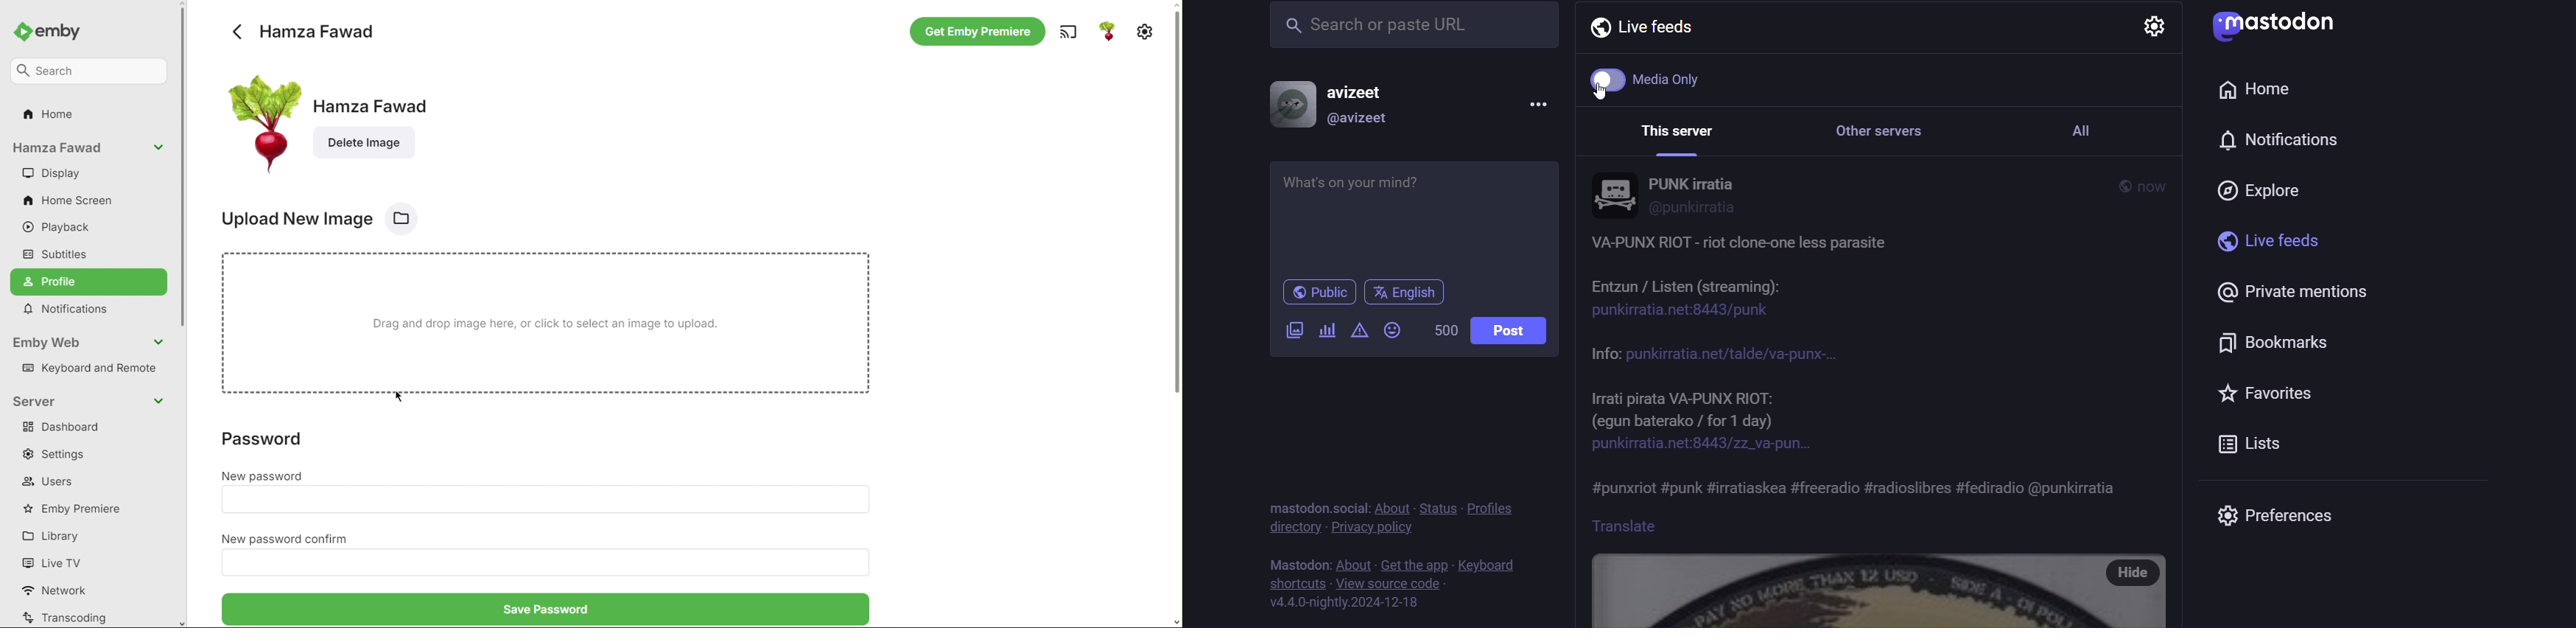 The height and width of the screenshot is (644, 2576). What do you see at coordinates (63, 228) in the screenshot?
I see `Playback` at bounding box center [63, 228].